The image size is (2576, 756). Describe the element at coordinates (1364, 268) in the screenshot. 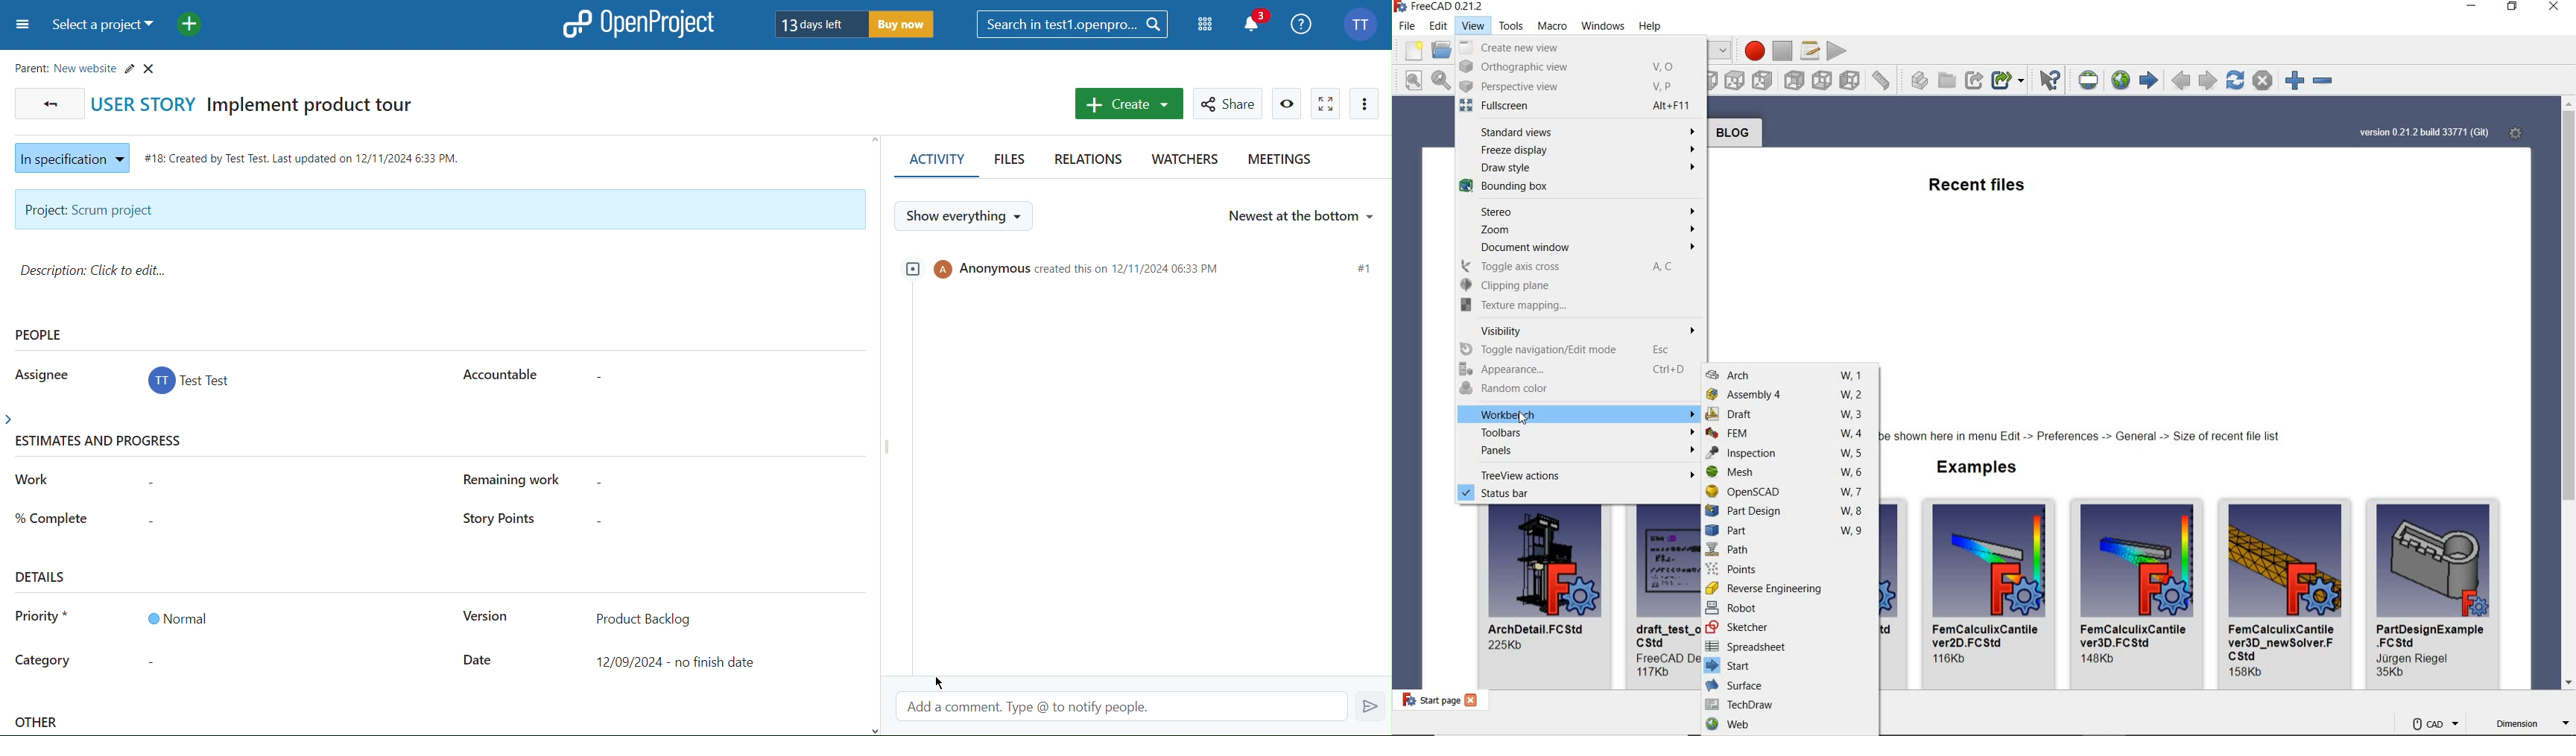

I see `#1` at that location.